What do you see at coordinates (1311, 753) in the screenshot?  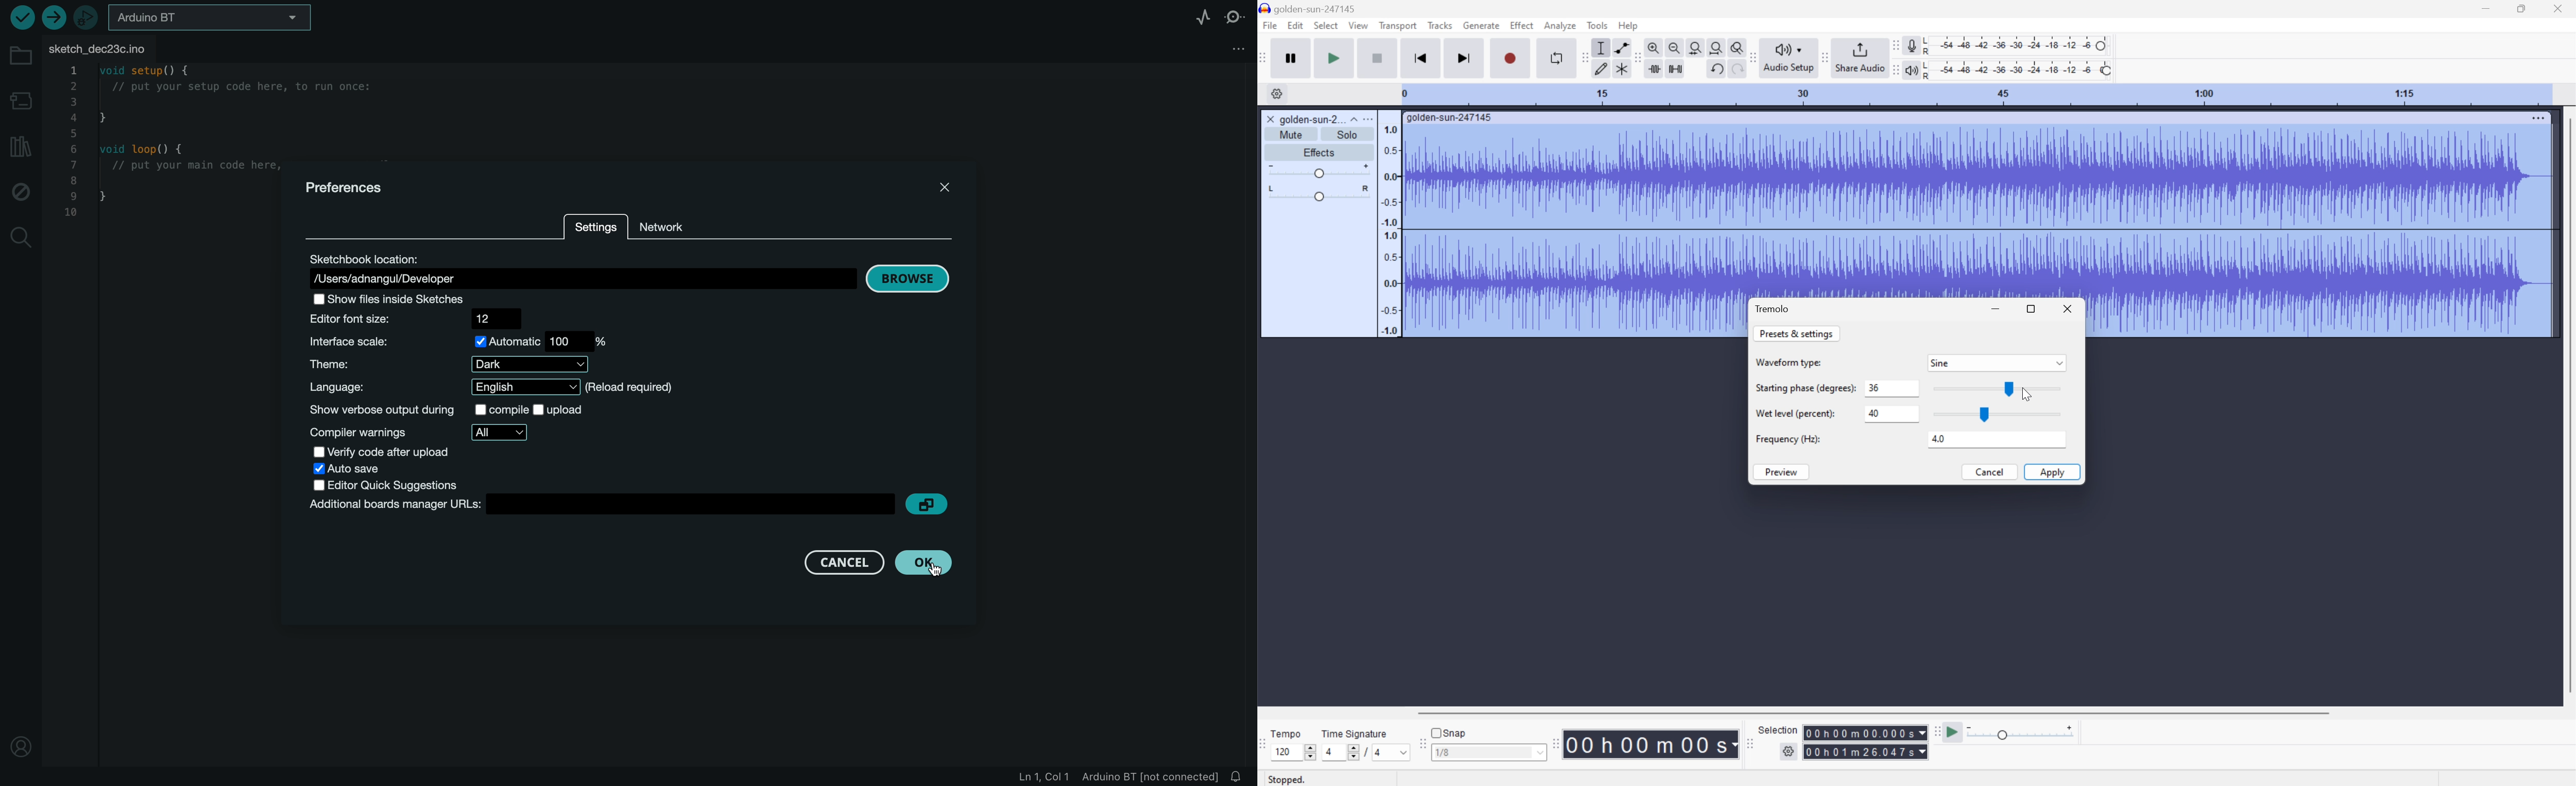 I see `Slider` at bounding box center [1311, 753].